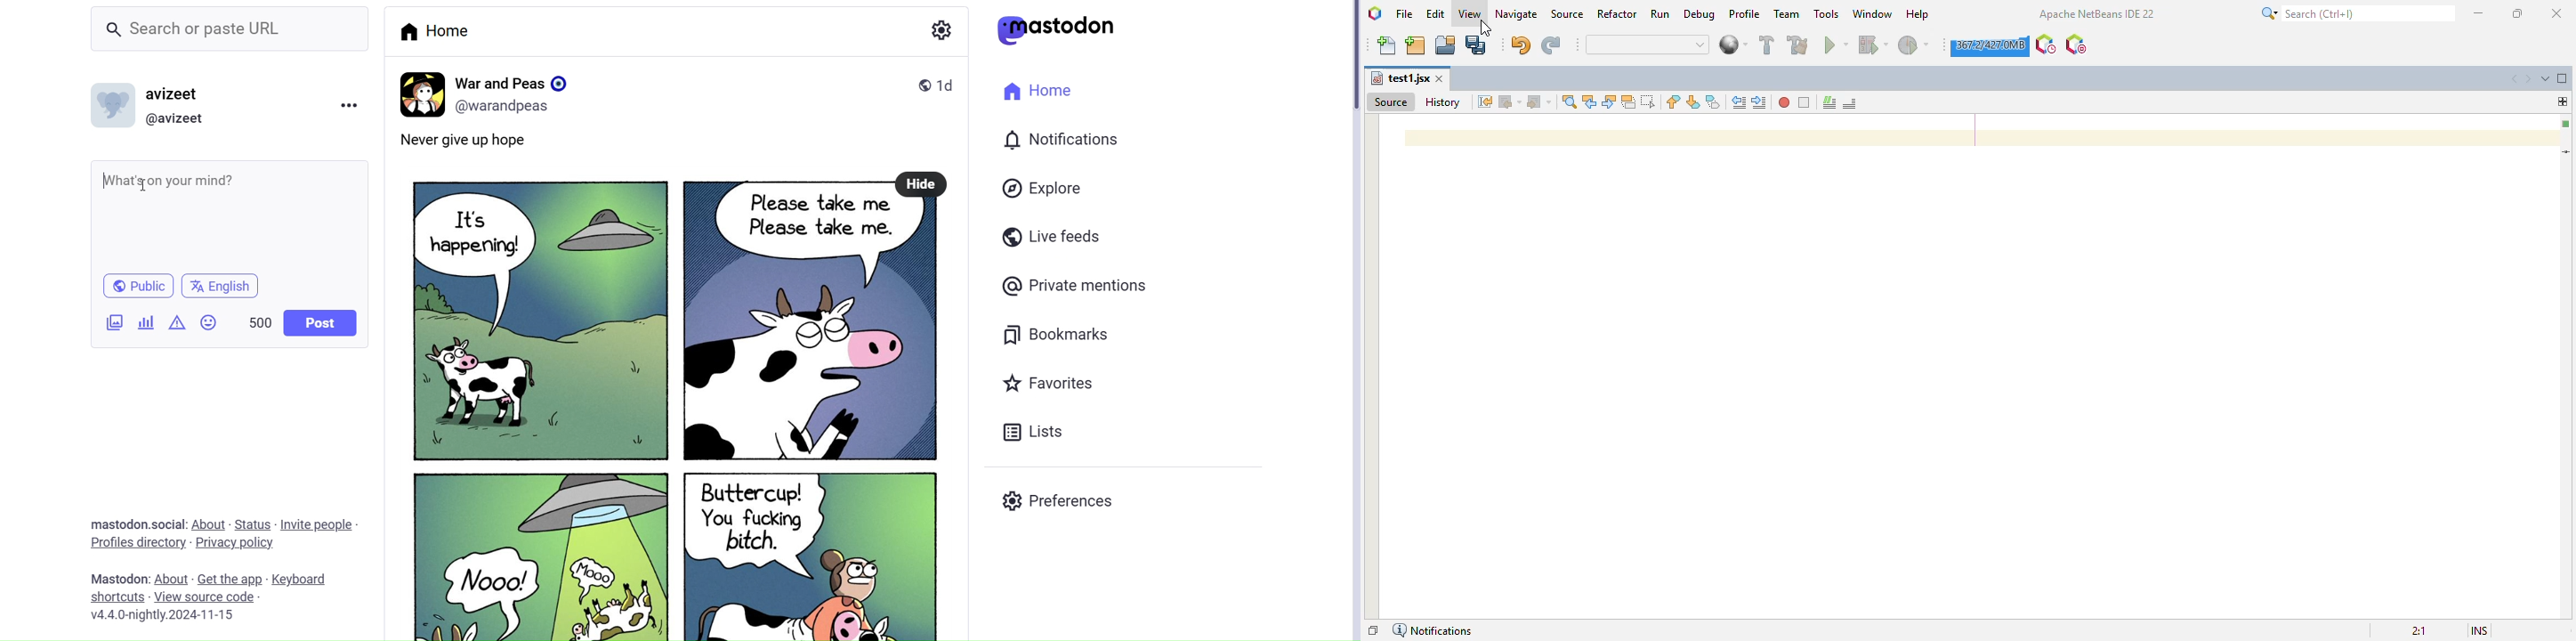 Image resolution: width=2576 pixels, height=644 pixels. I want to click on Post, so click(670, 419).